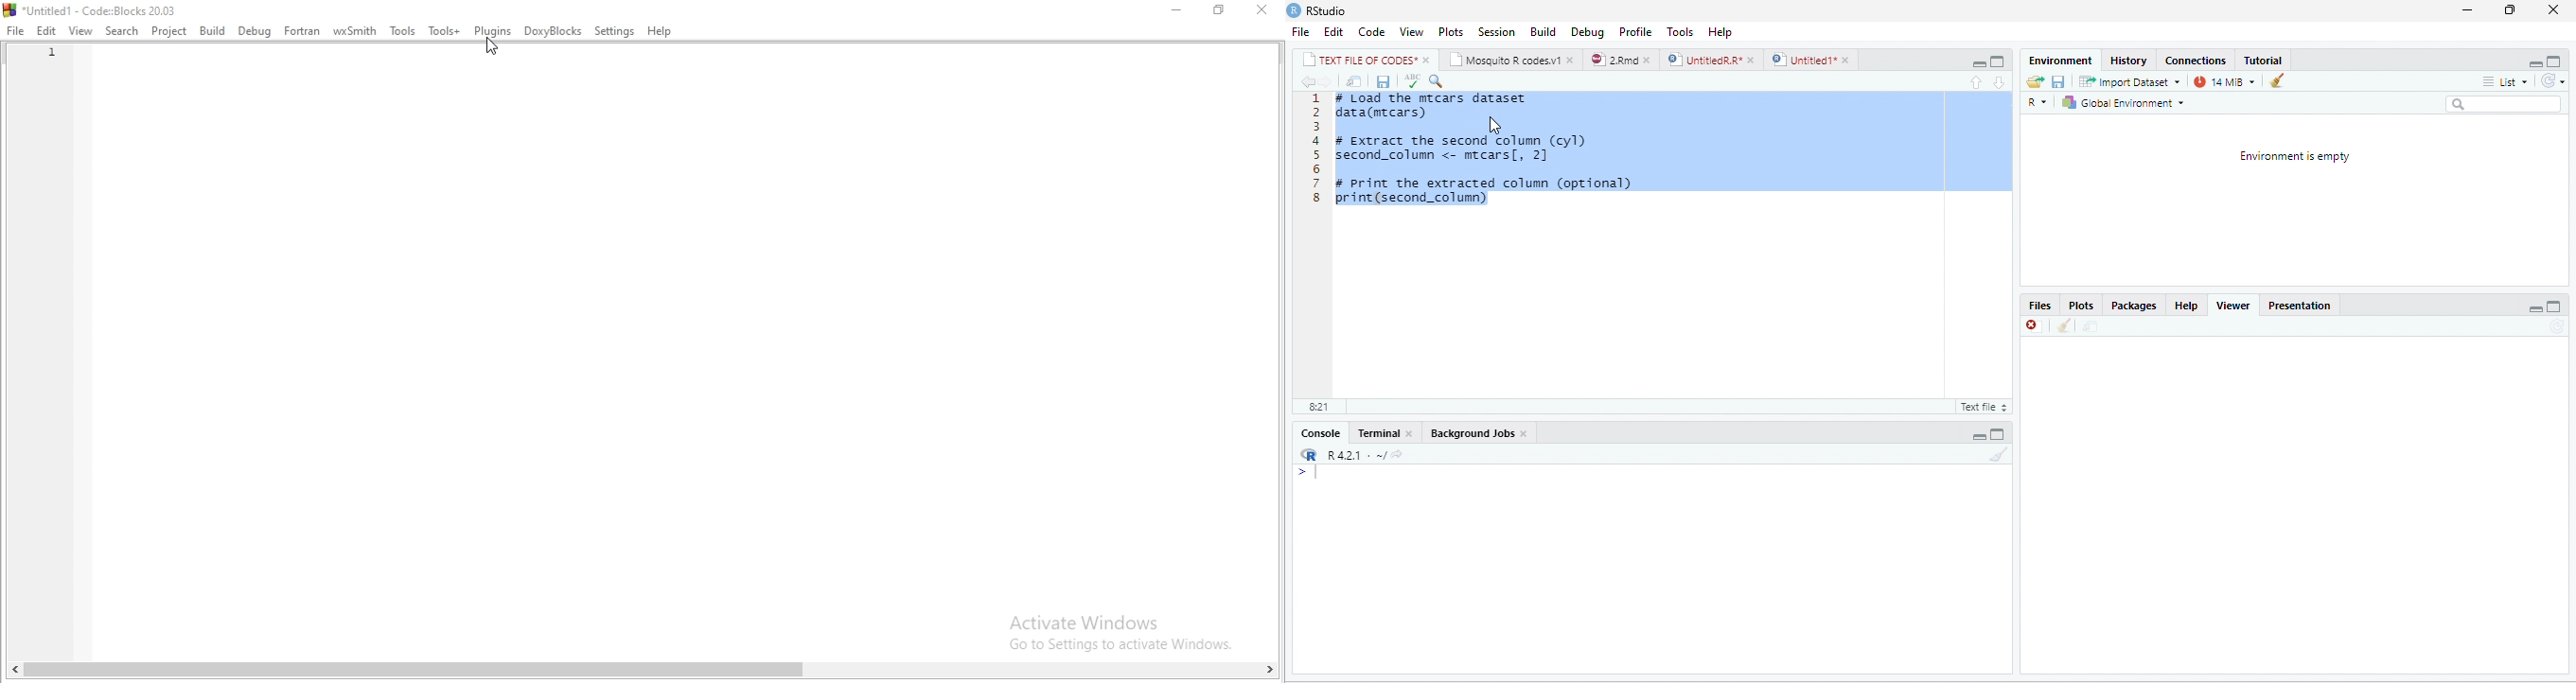 The width and height of the screenshot is (2576, 700). I want to click on maximize, so click(2556, 61).